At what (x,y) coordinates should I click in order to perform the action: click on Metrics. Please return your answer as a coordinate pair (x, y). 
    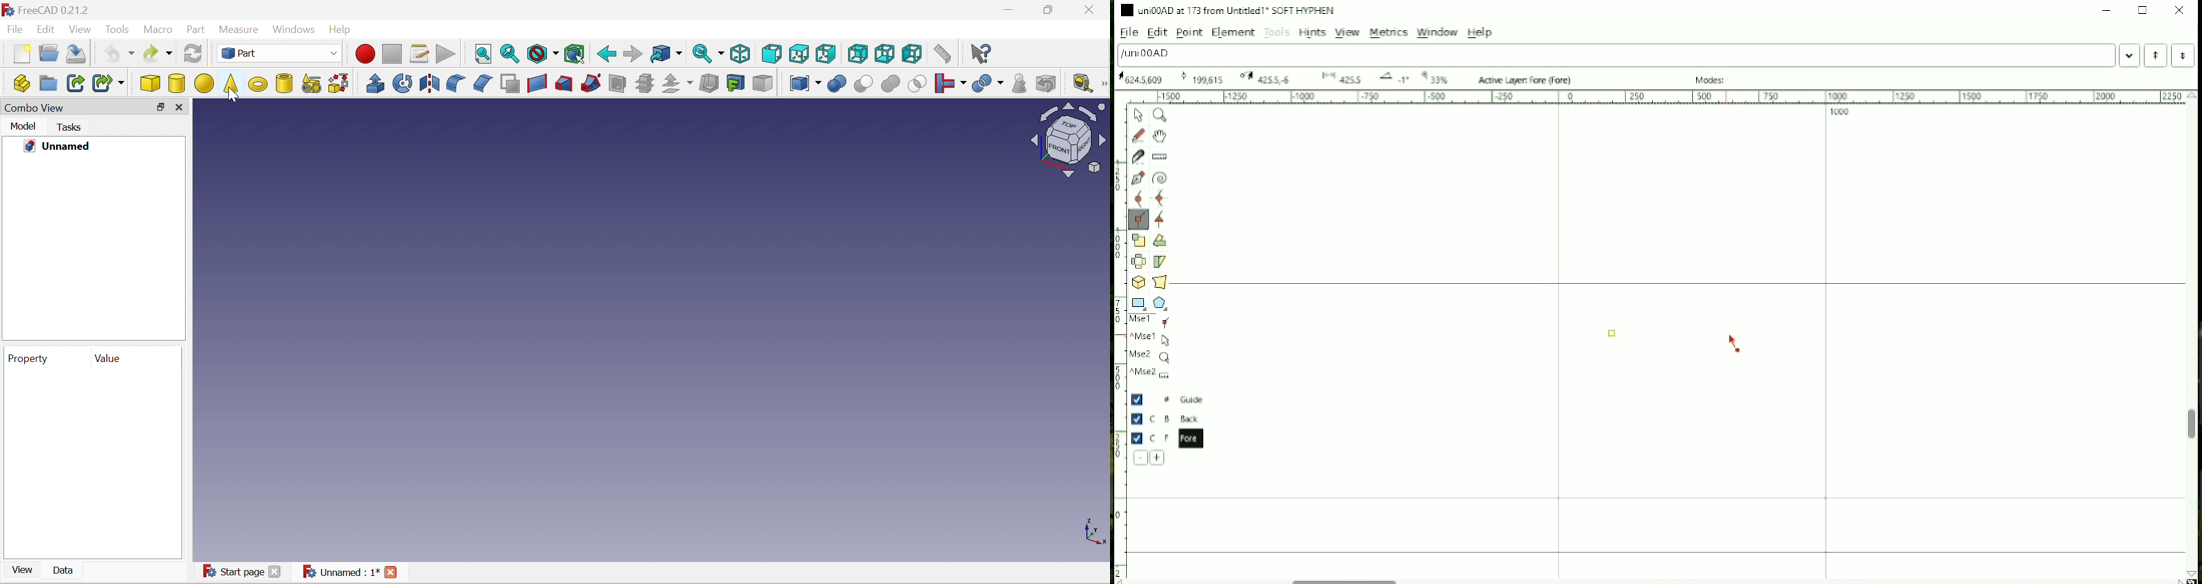
    Looking at the image, I should click on (1389, 33).